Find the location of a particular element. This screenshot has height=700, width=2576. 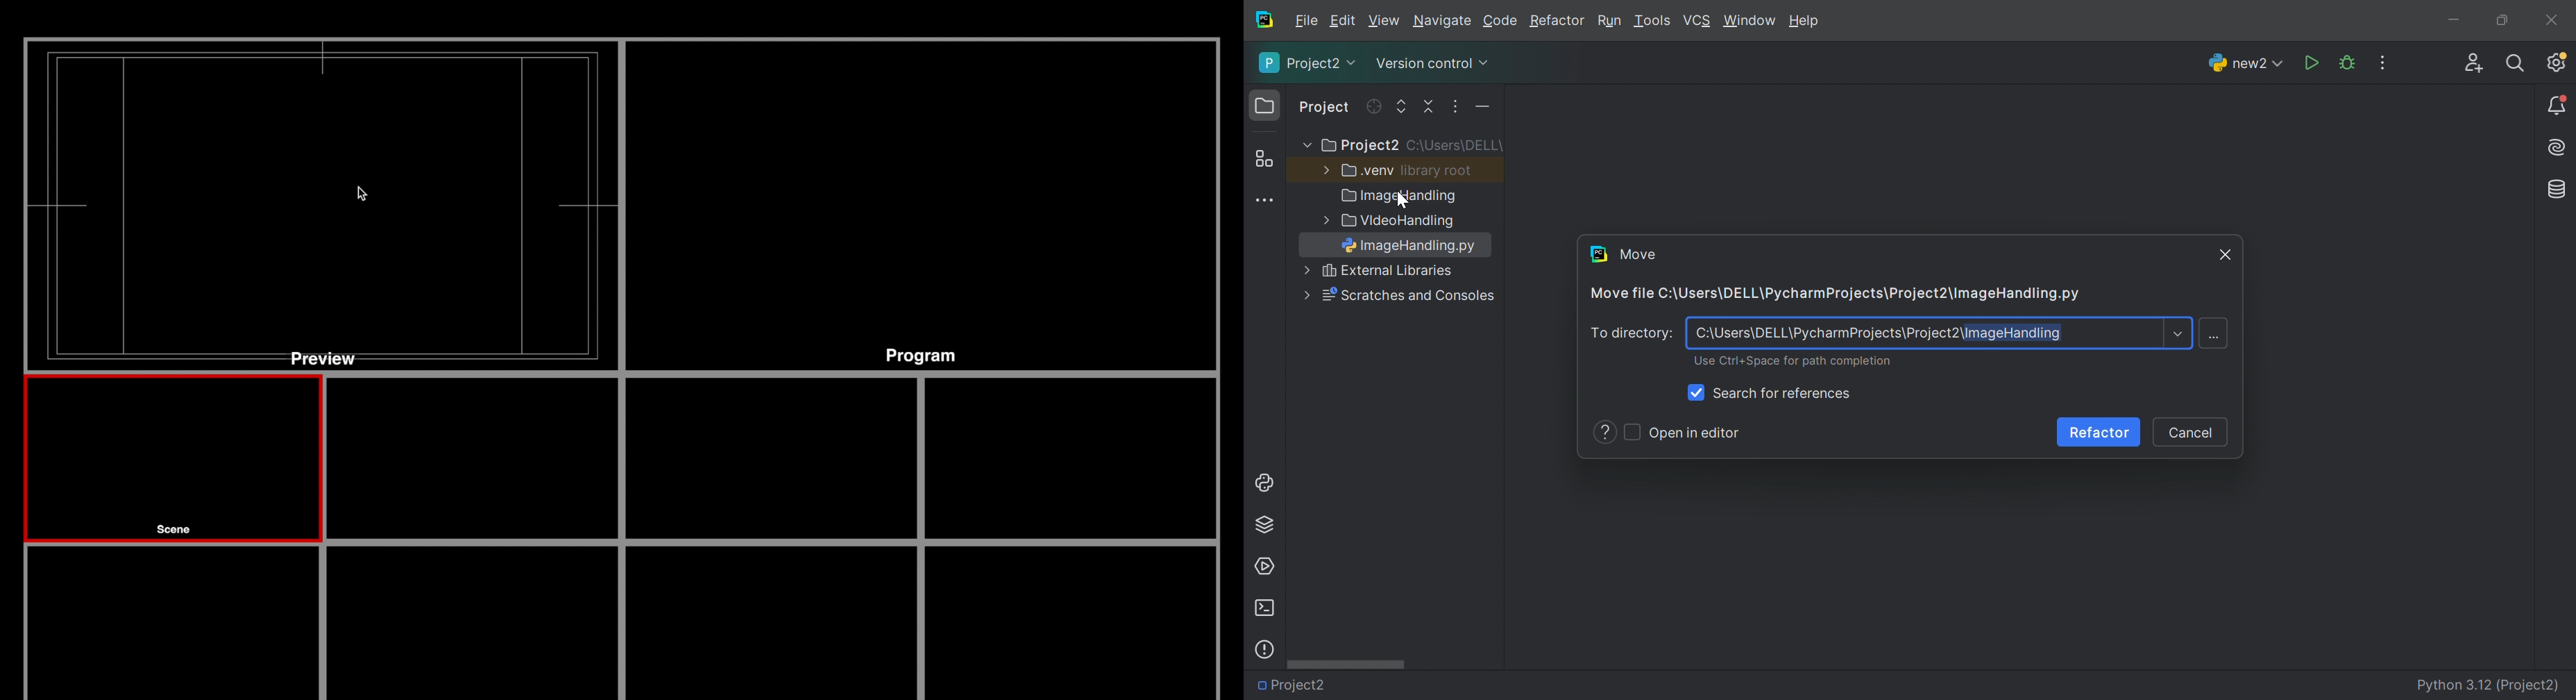

? is located at coordinates (1604, 432).